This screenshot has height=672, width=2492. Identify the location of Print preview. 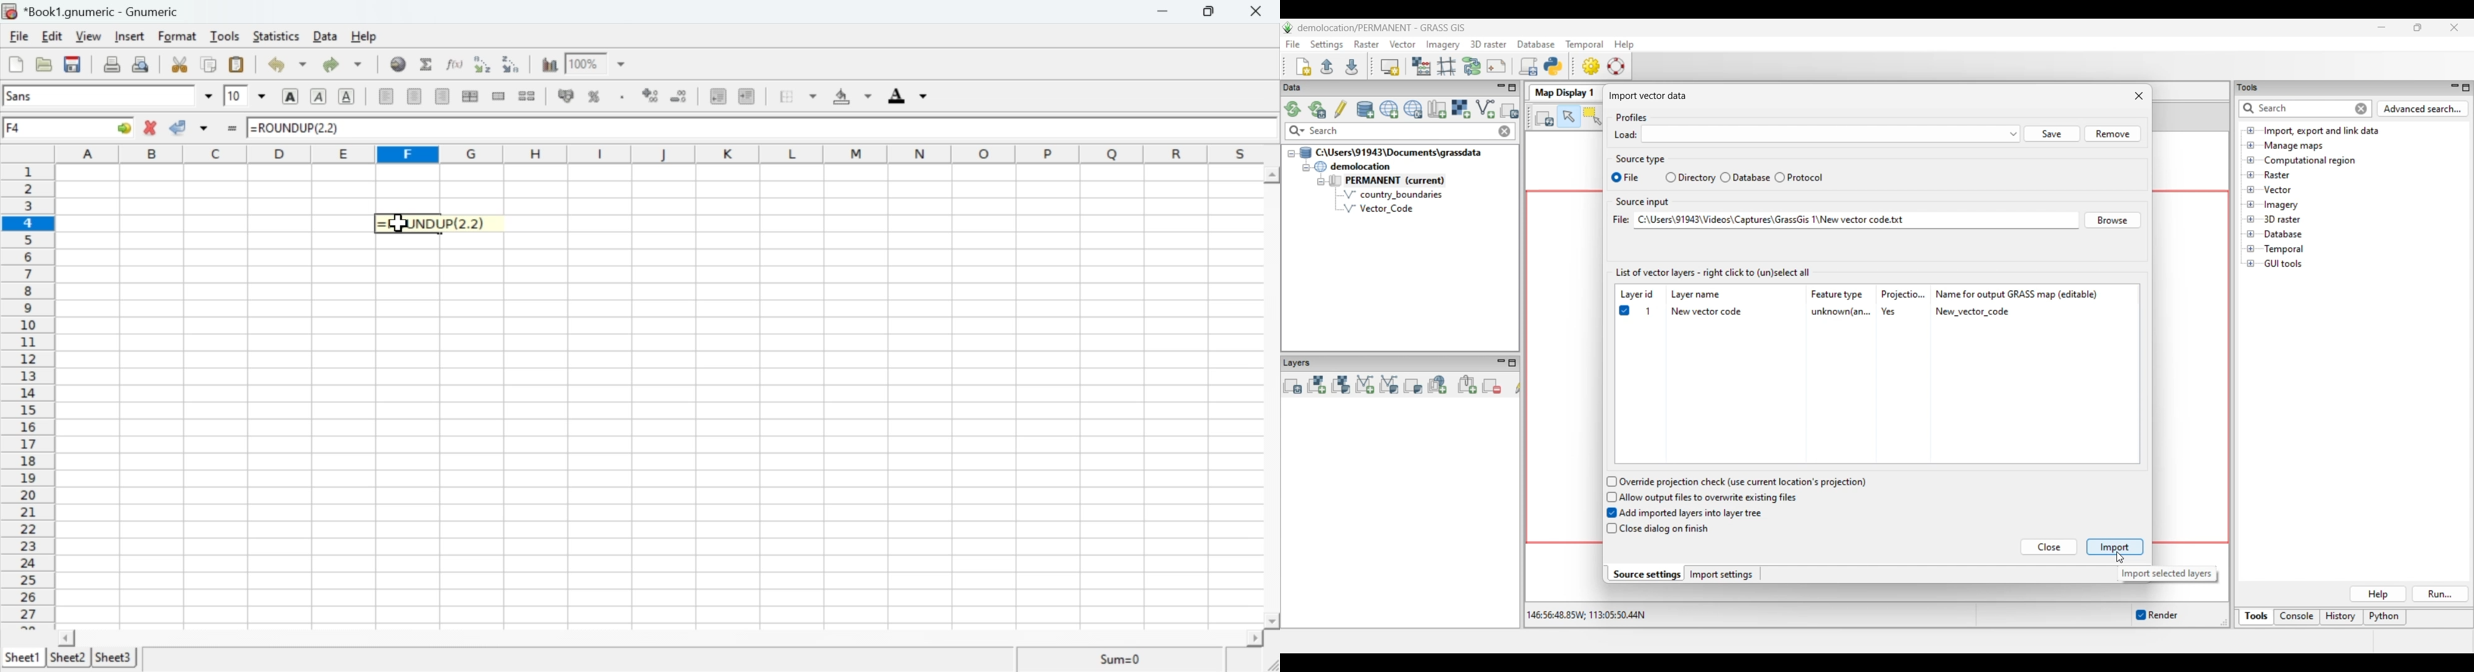
(142, 65).